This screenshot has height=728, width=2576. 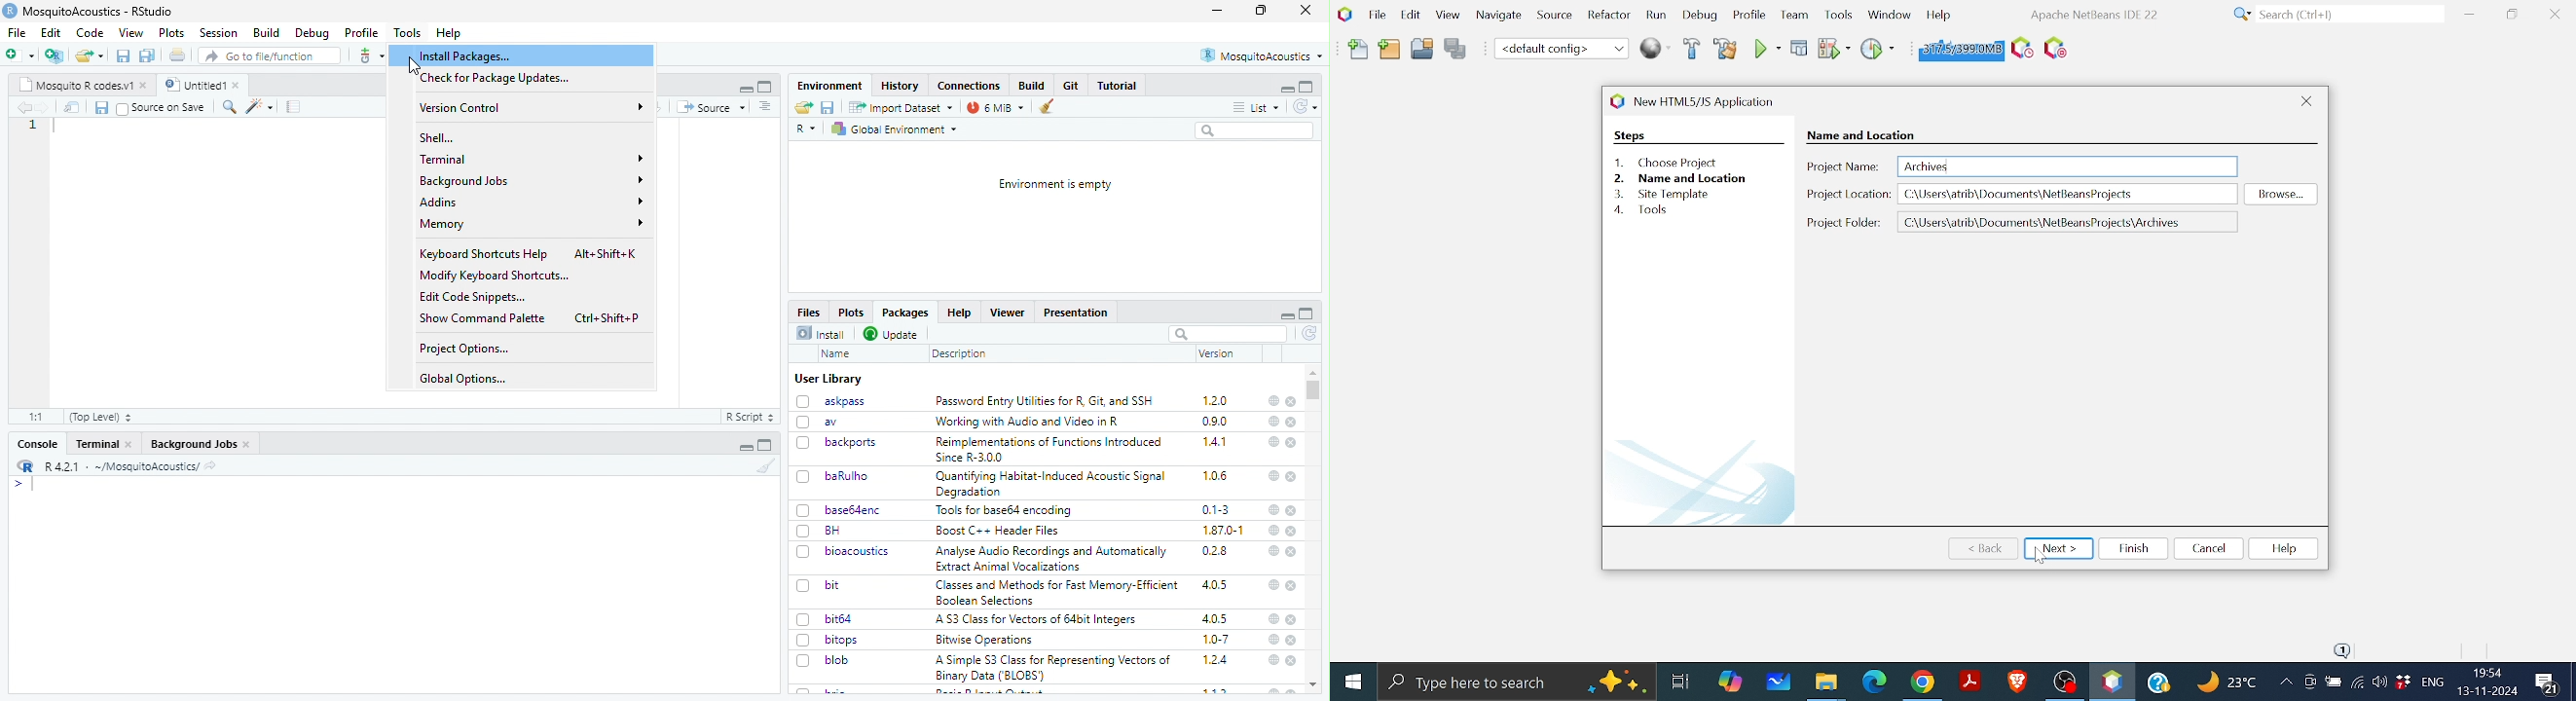 I want to click on share, so click(x=804, y=107).